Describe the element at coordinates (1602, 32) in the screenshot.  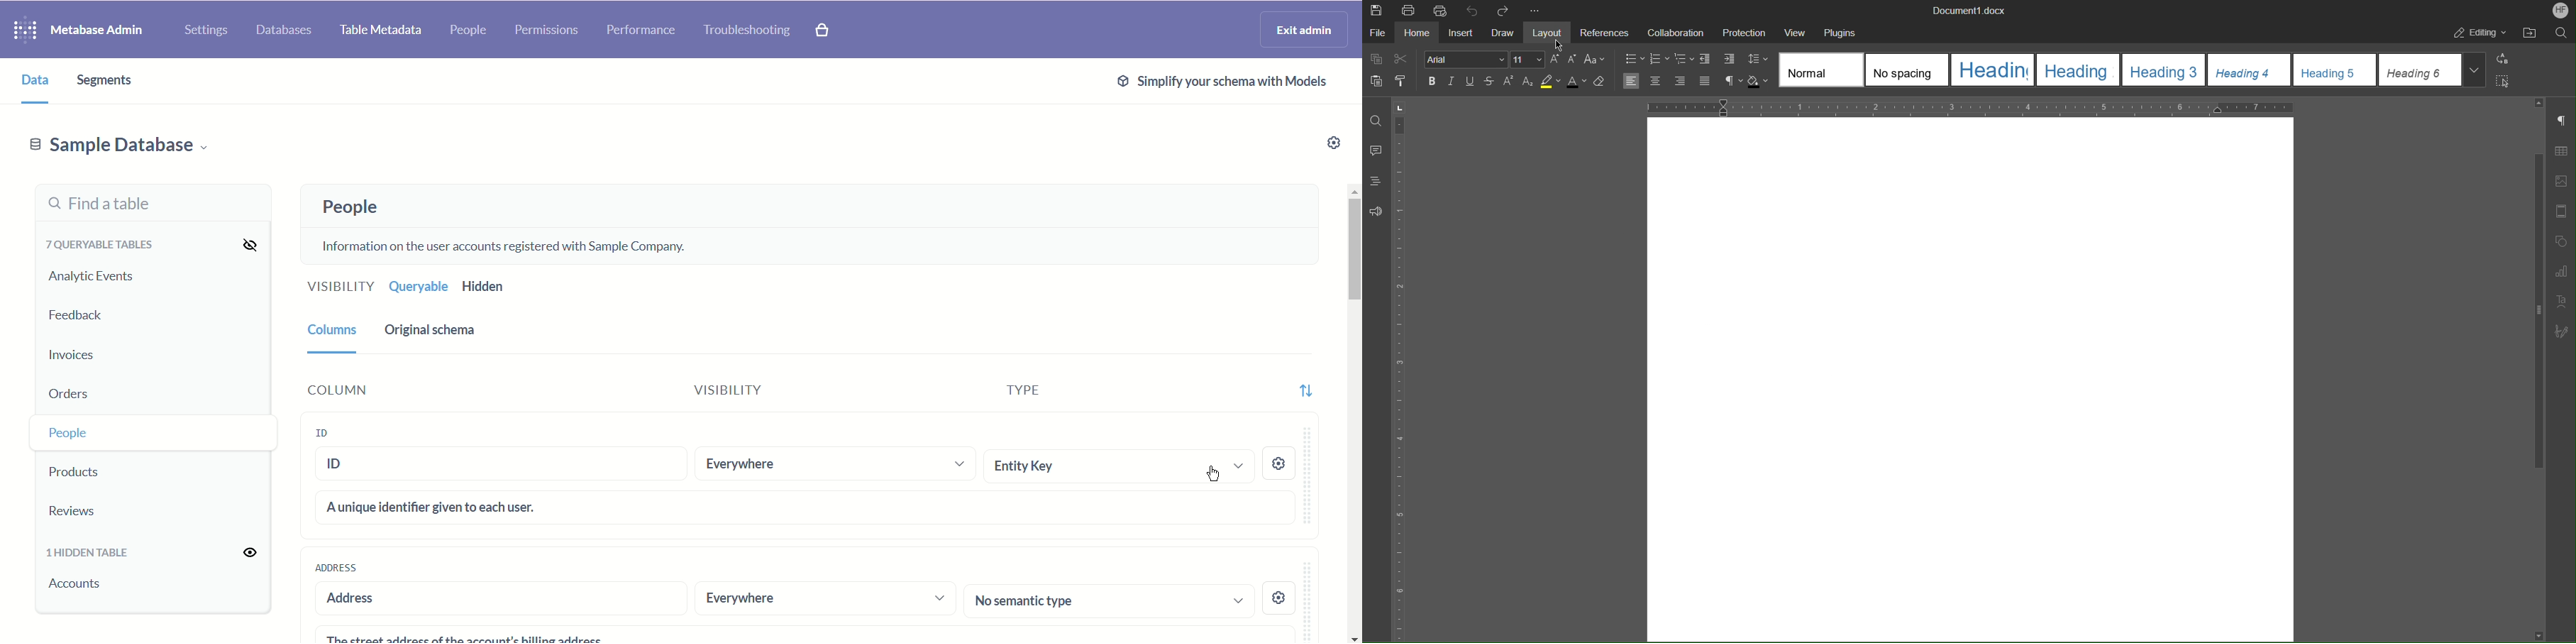
I see `References` at that location.